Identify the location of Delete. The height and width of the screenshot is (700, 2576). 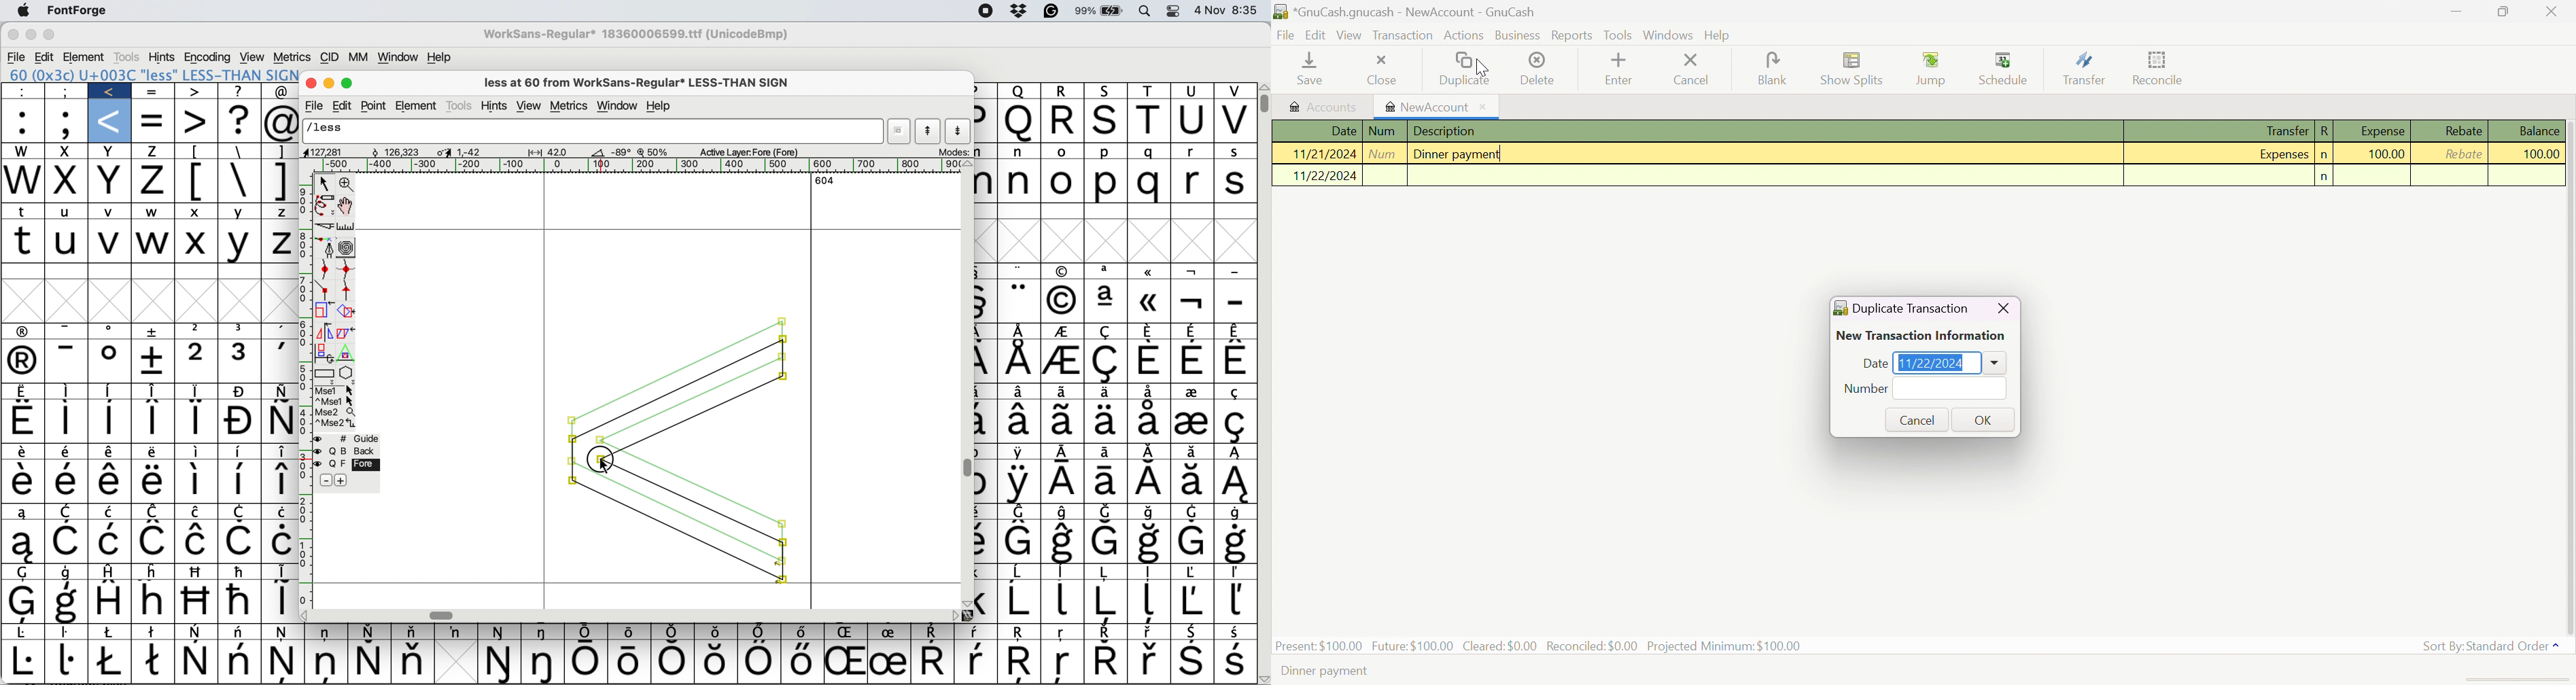
(1538, 69).